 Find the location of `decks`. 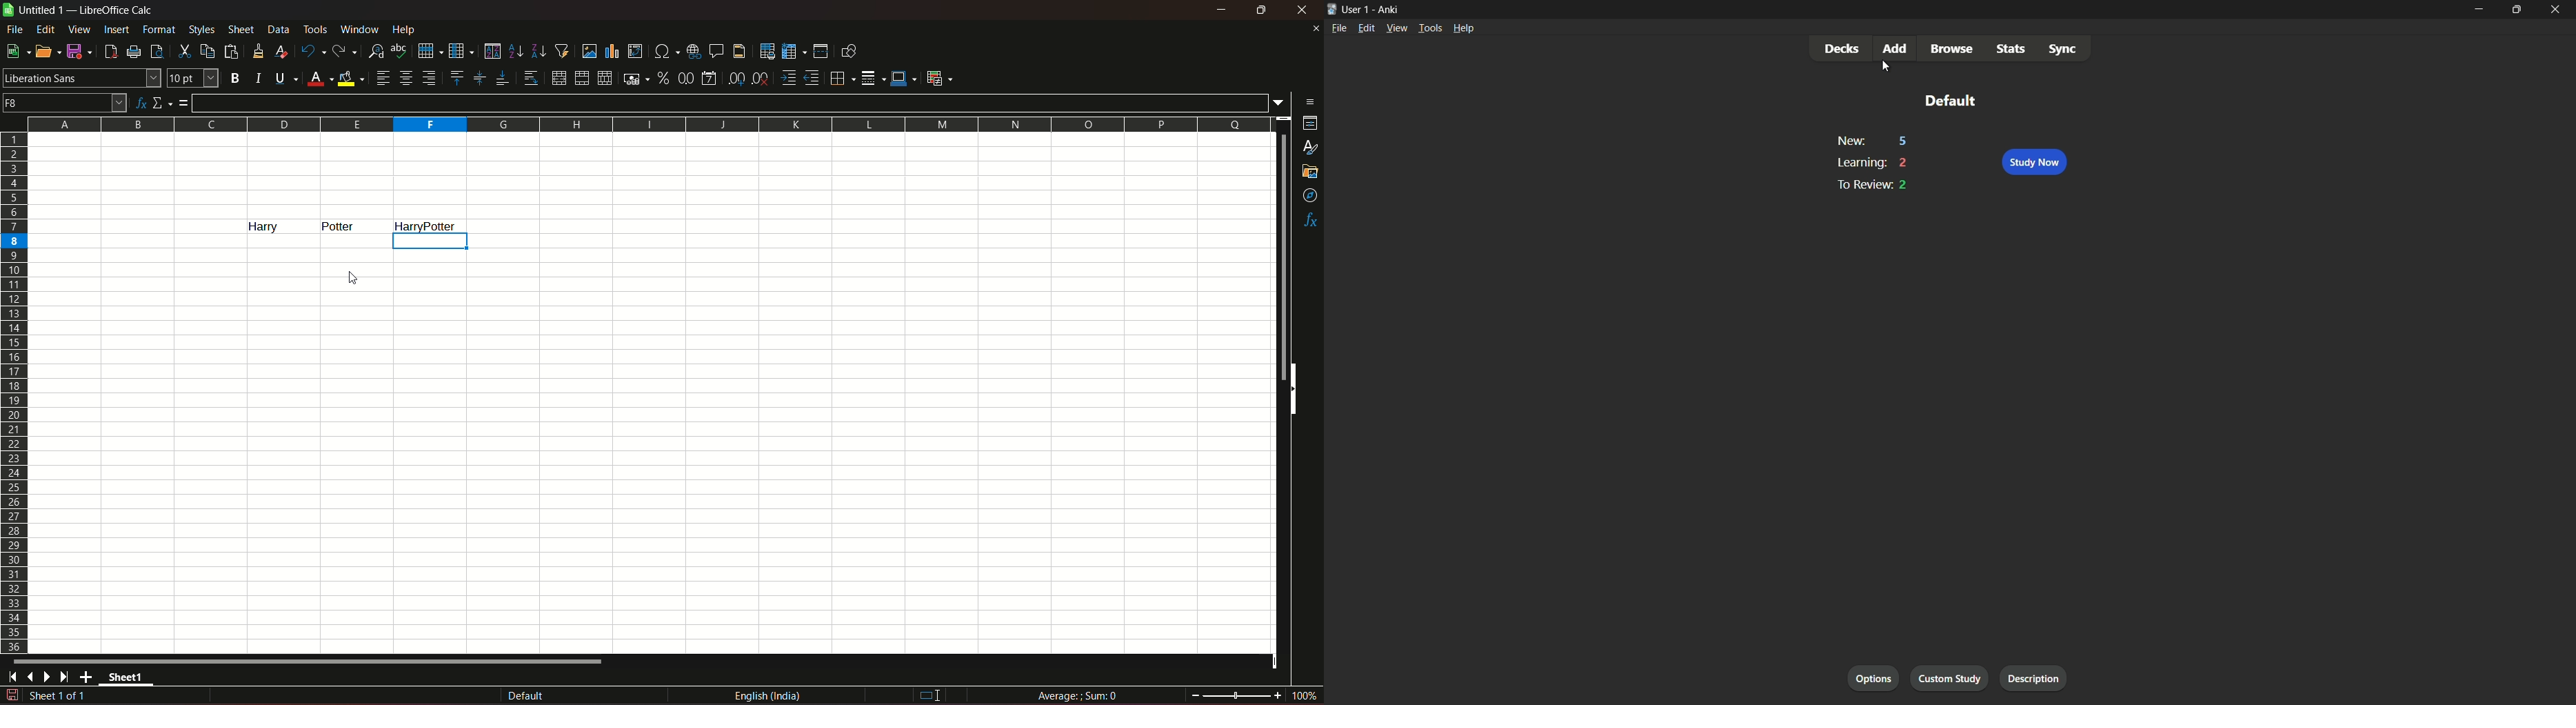

decks is located at coordinates (1842, 49).